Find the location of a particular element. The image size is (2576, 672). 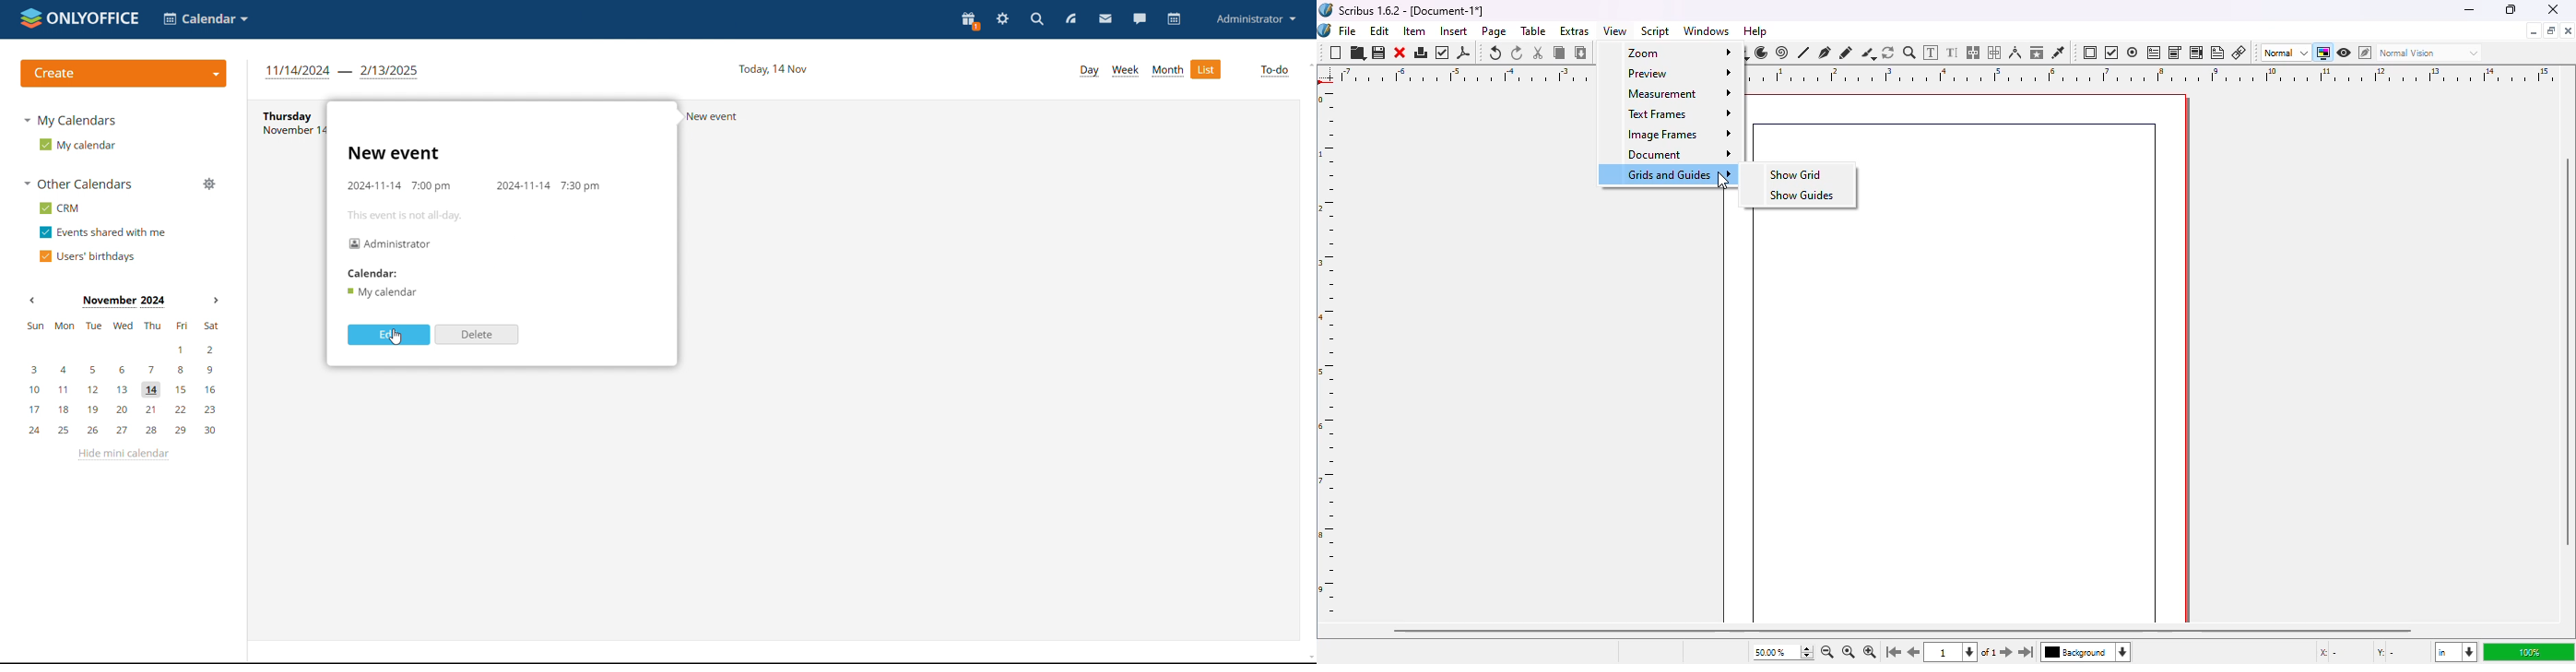

link annotation is located at coordinates (2239, 53).